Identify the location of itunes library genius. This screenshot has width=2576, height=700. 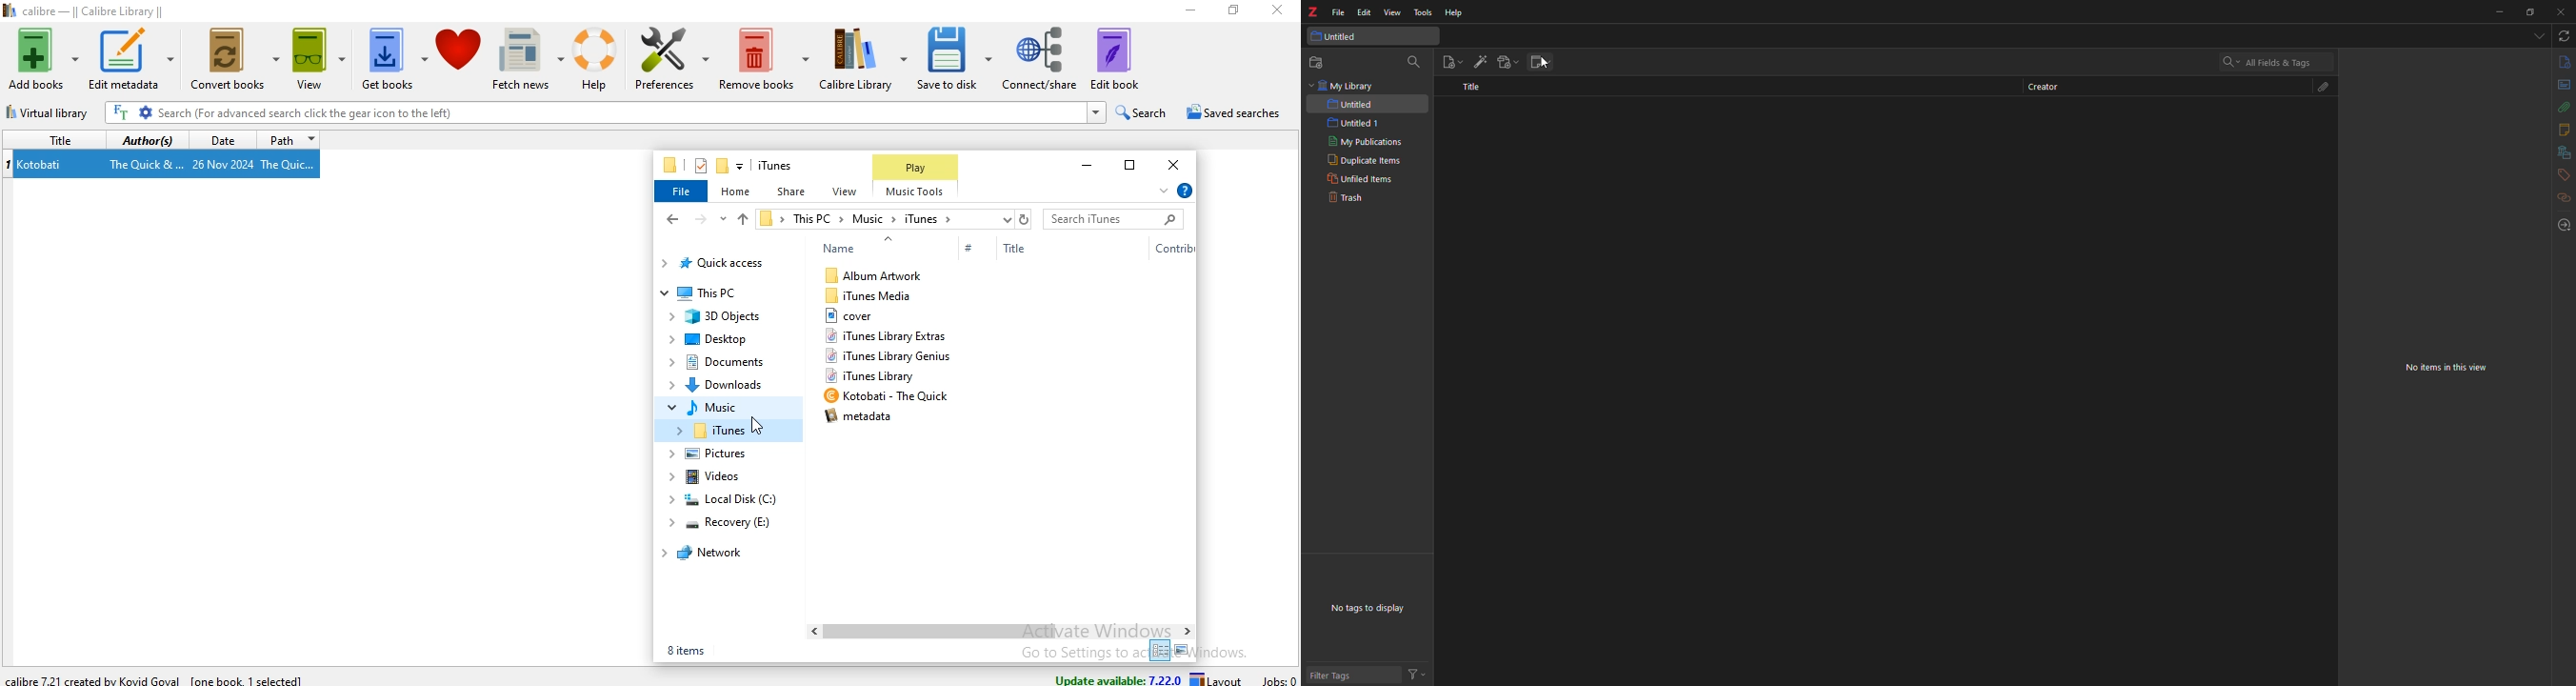
(893, 357).